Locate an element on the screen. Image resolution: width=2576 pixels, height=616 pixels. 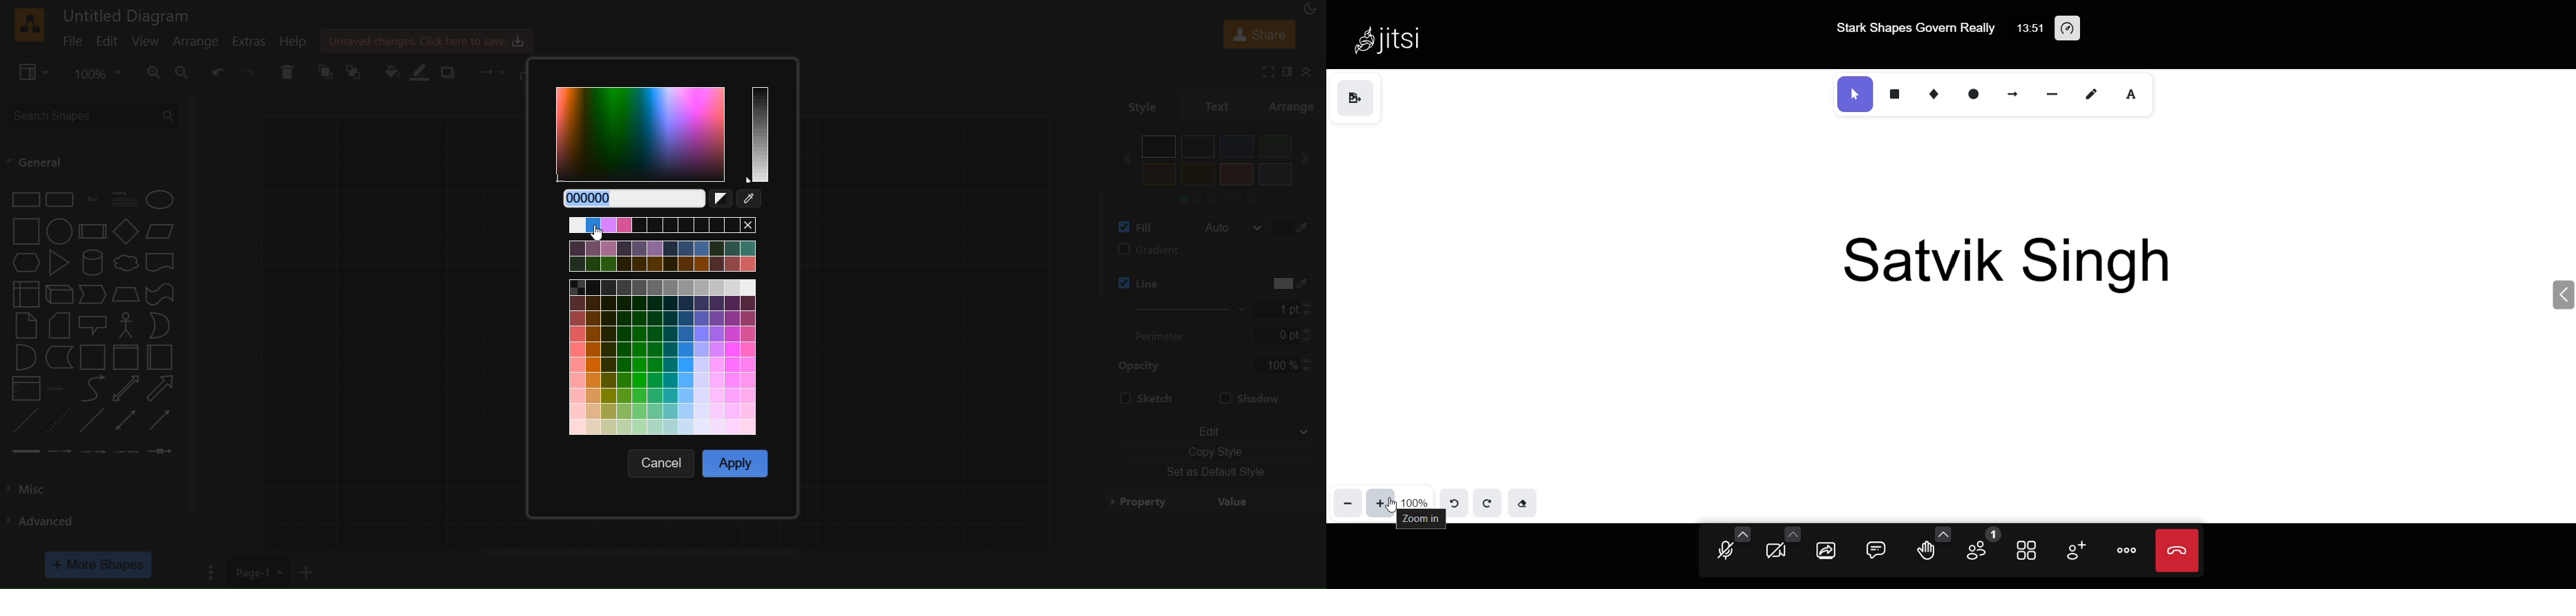
redo is located at coordinates (1487, 503).